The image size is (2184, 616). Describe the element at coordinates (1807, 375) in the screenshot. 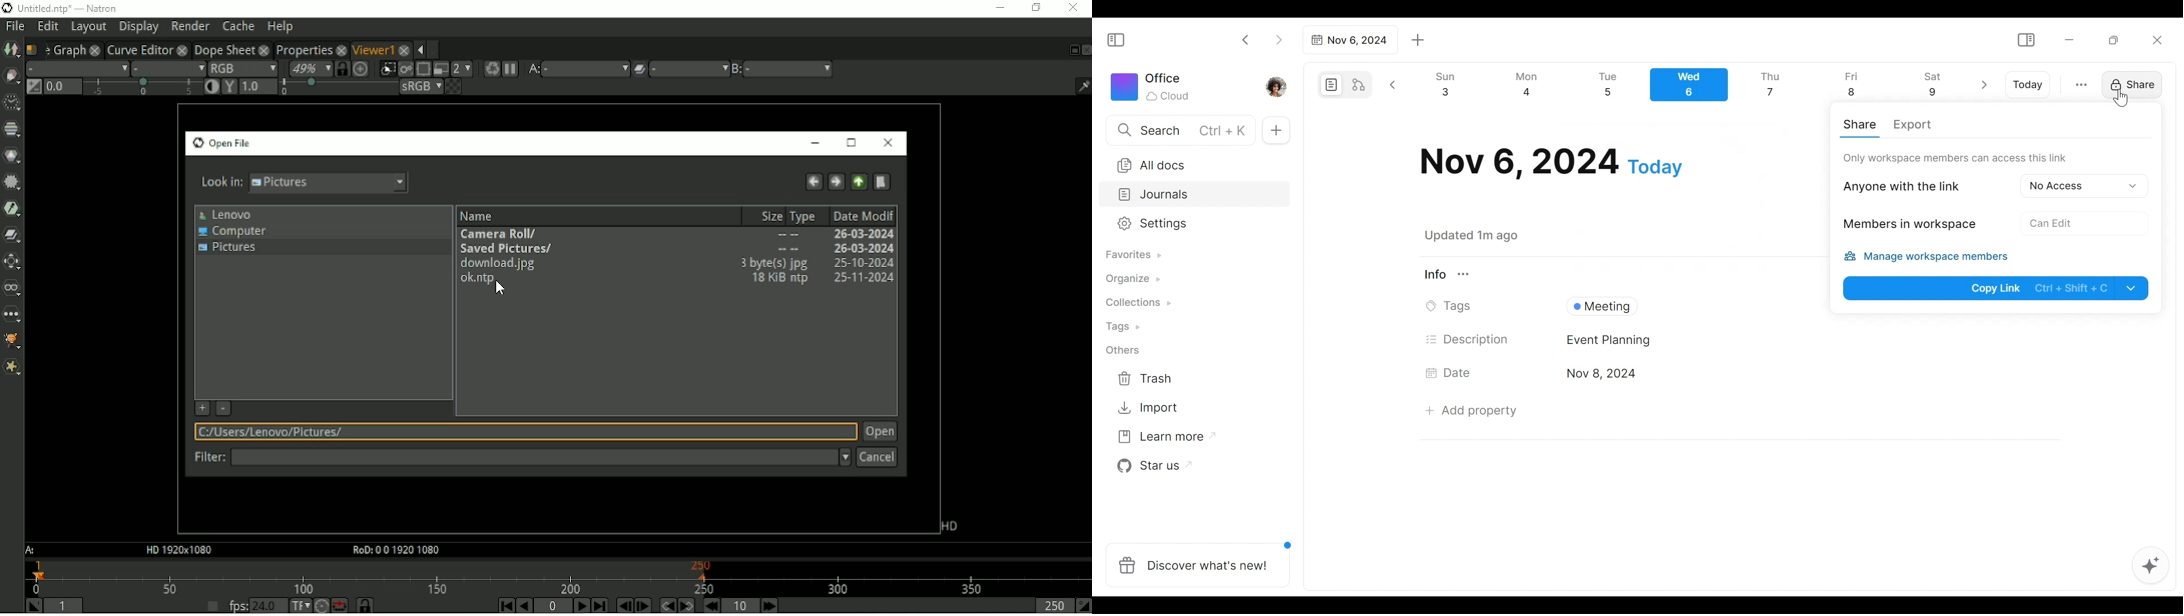

I see `Date's Field` at that location.